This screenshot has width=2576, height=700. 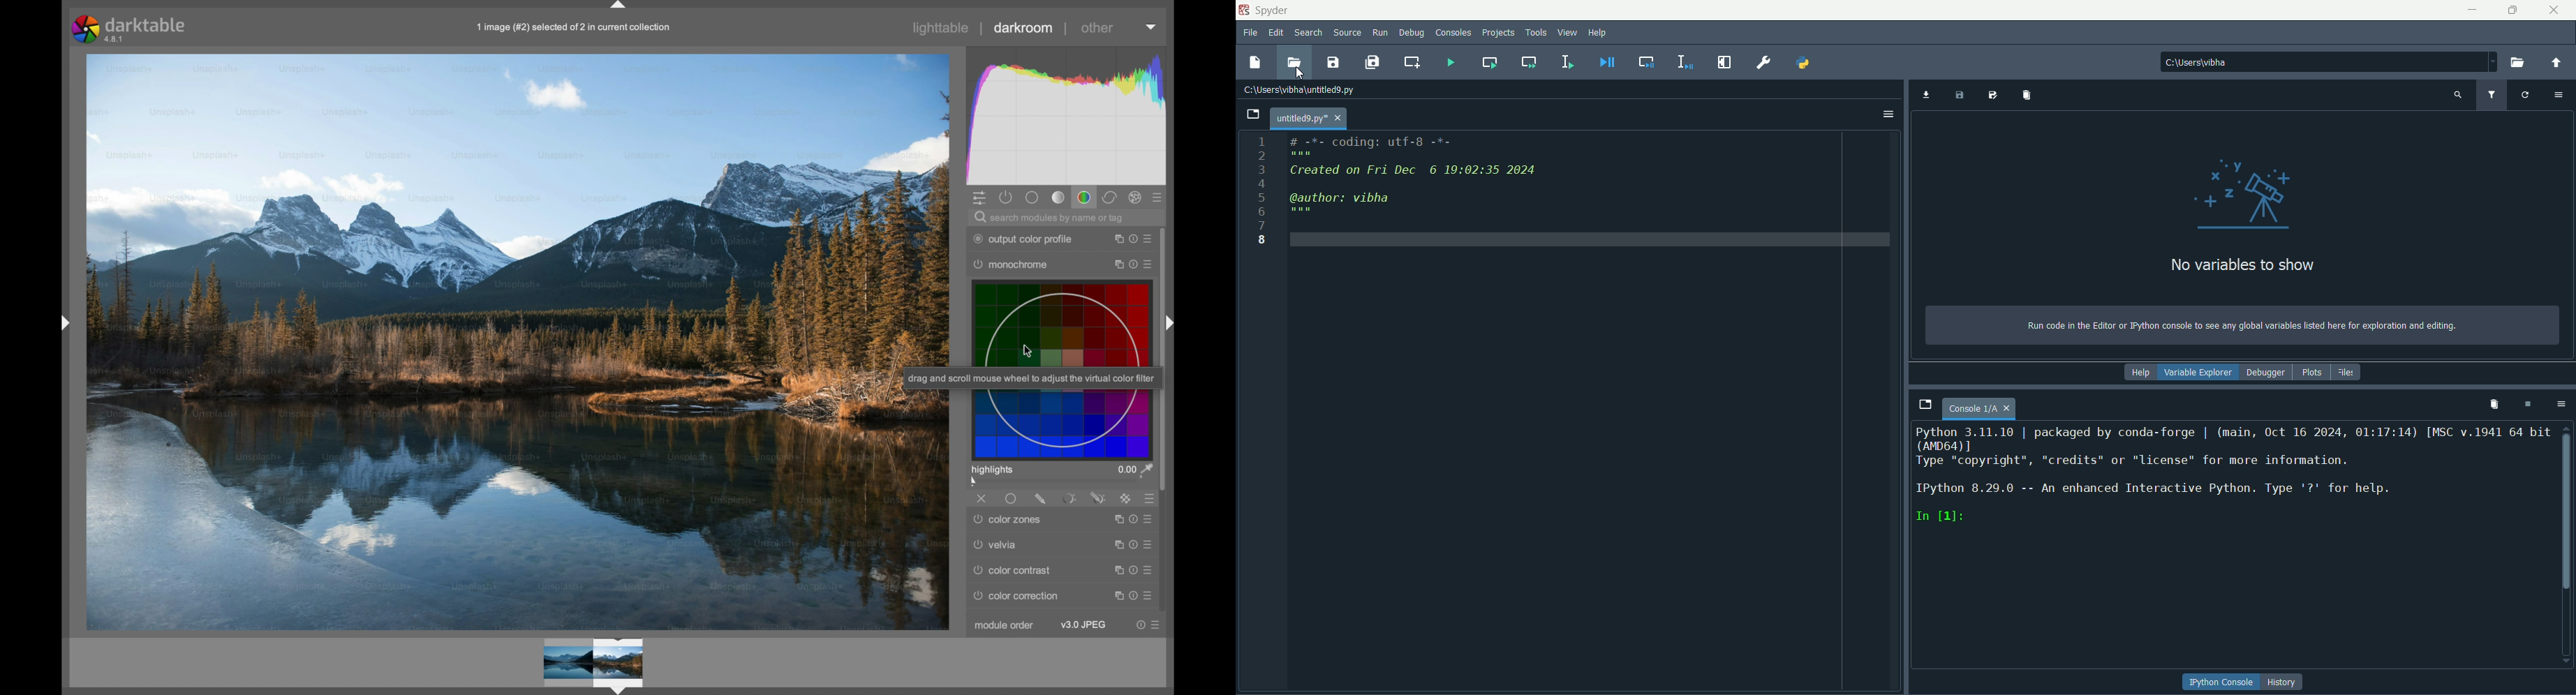 What do you see at coordinates (1117, 520) in the screenshot?
I see `instance` at bounding box center [1117, 520].